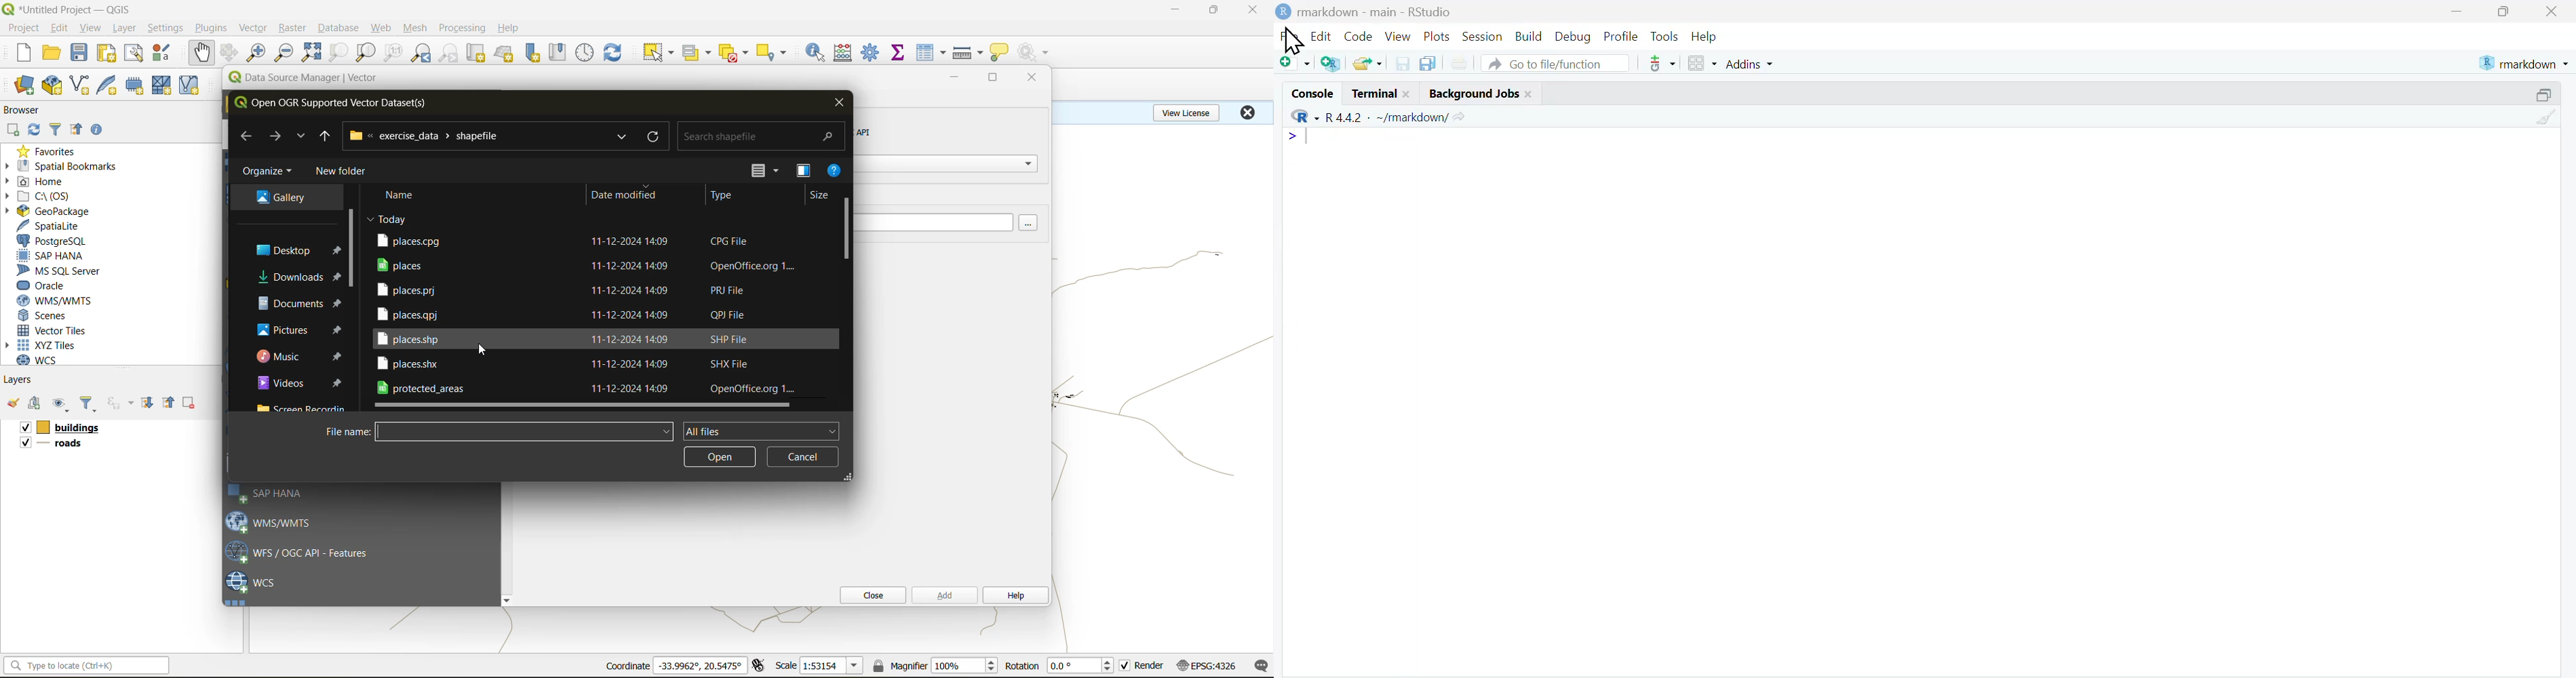  I want to click on view license, so click(1189, 111).